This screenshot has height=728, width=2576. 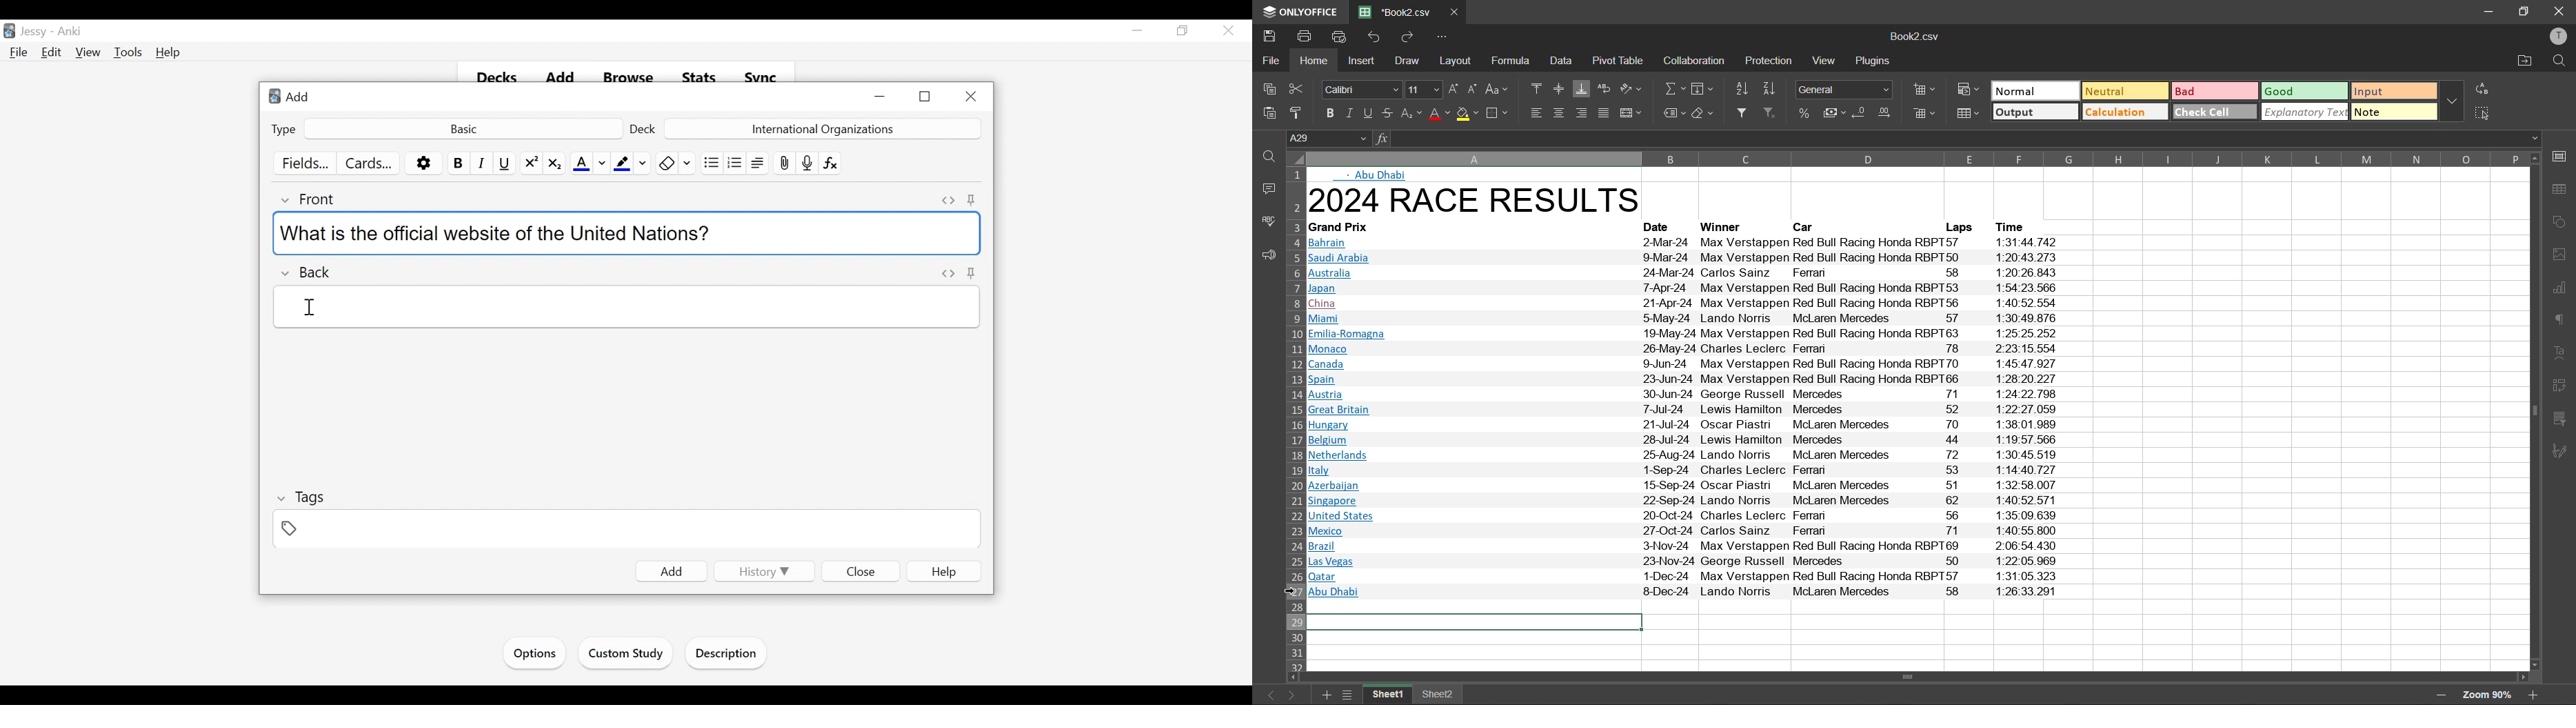 I want to click on Tags Field, so click(x=628, y=531).